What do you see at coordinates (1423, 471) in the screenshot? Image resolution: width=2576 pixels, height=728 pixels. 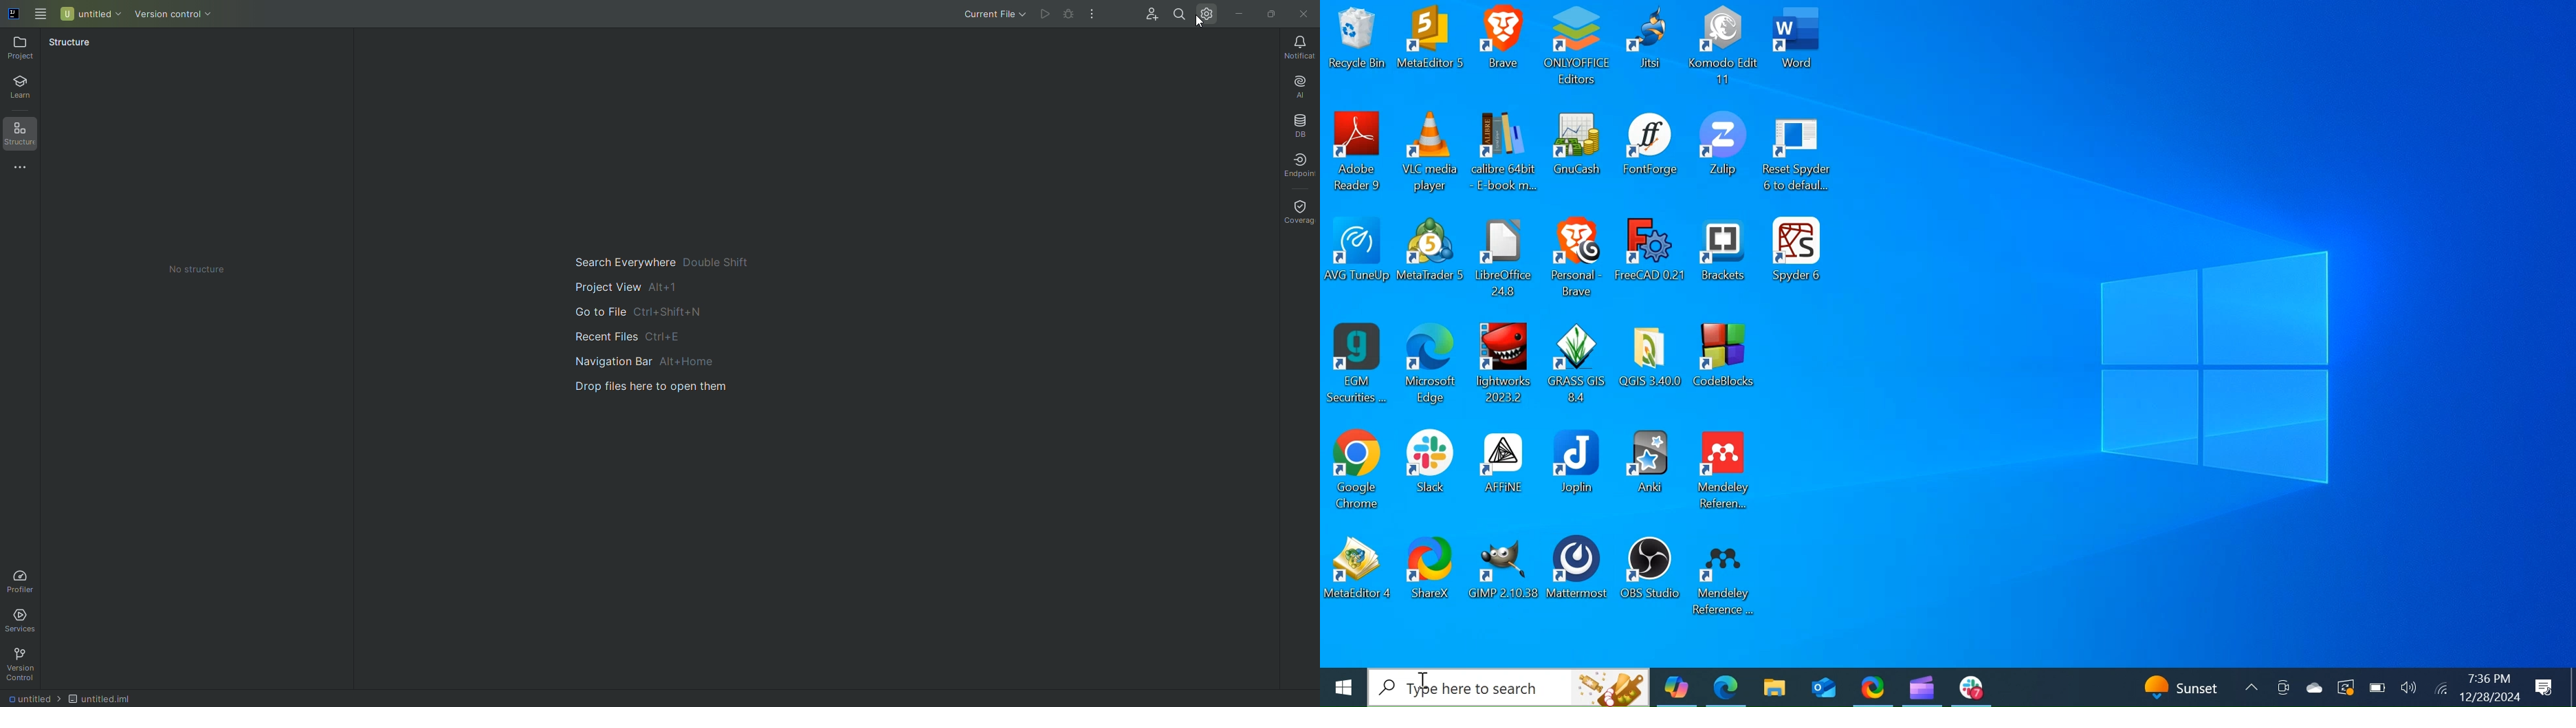 I see `Slack Desktop Icon` at bounding box center [1423, 471].